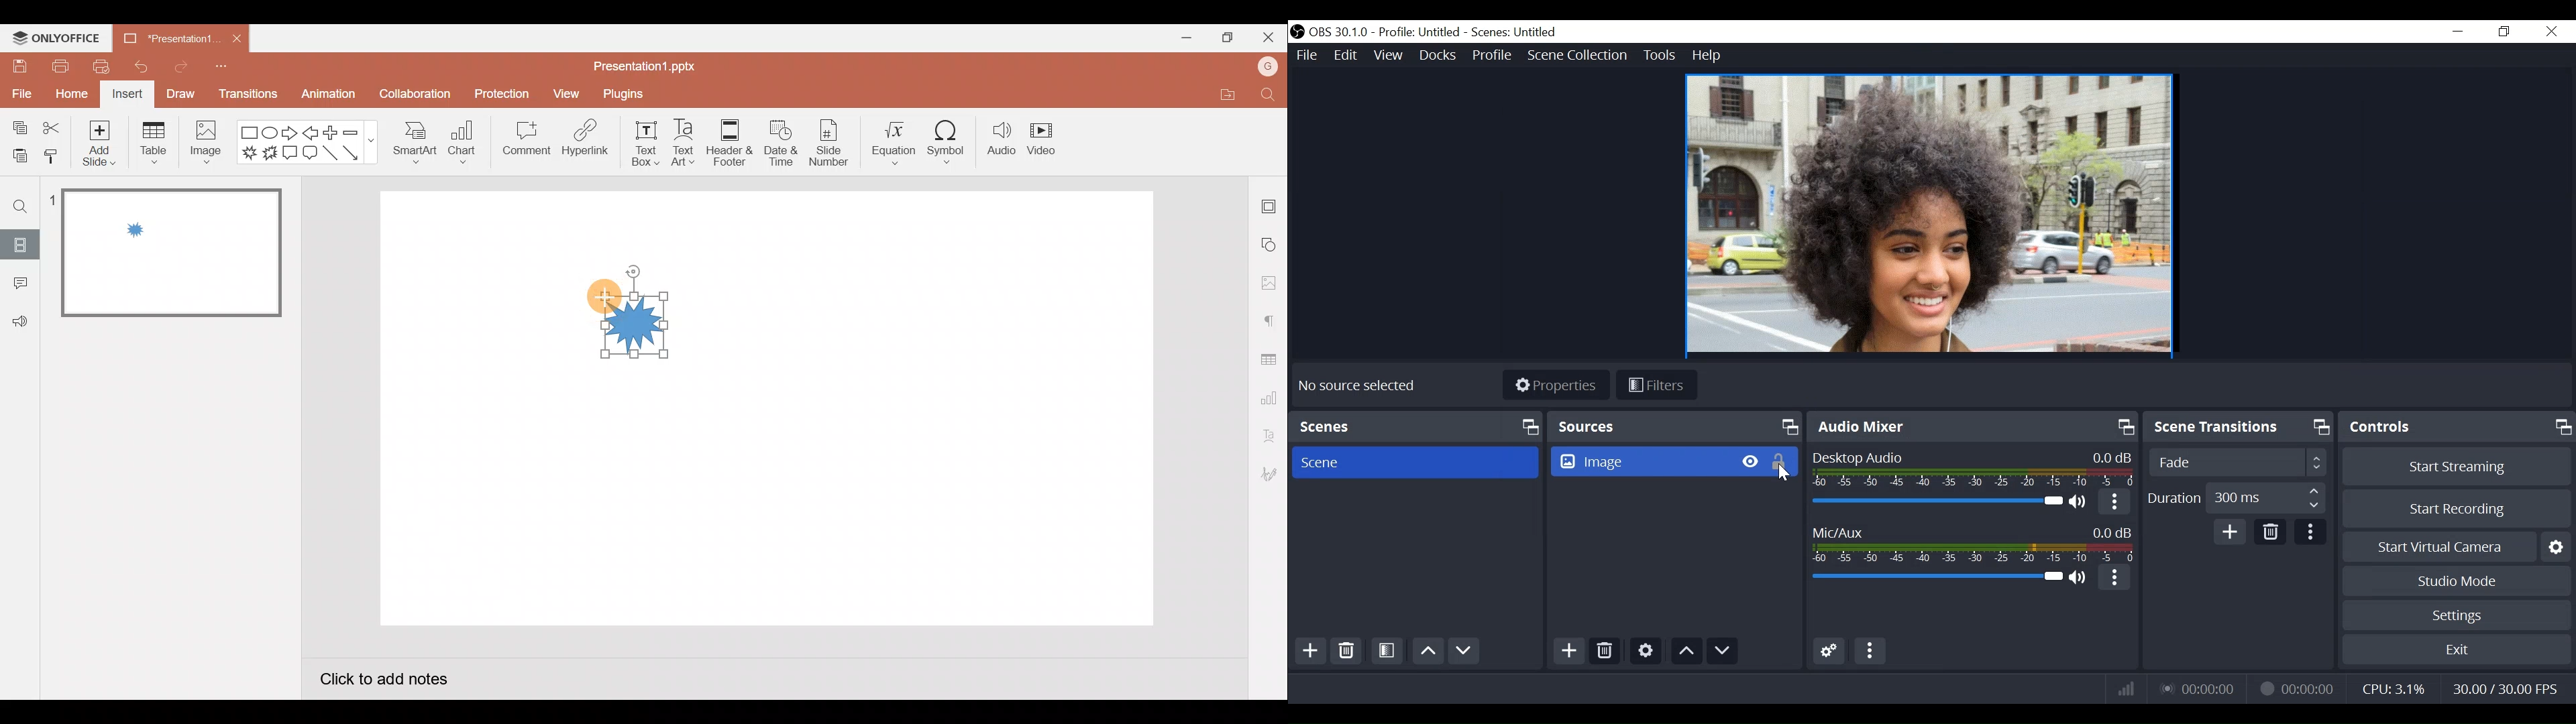  I want to click on 00:00:00, so click(2200, 688).